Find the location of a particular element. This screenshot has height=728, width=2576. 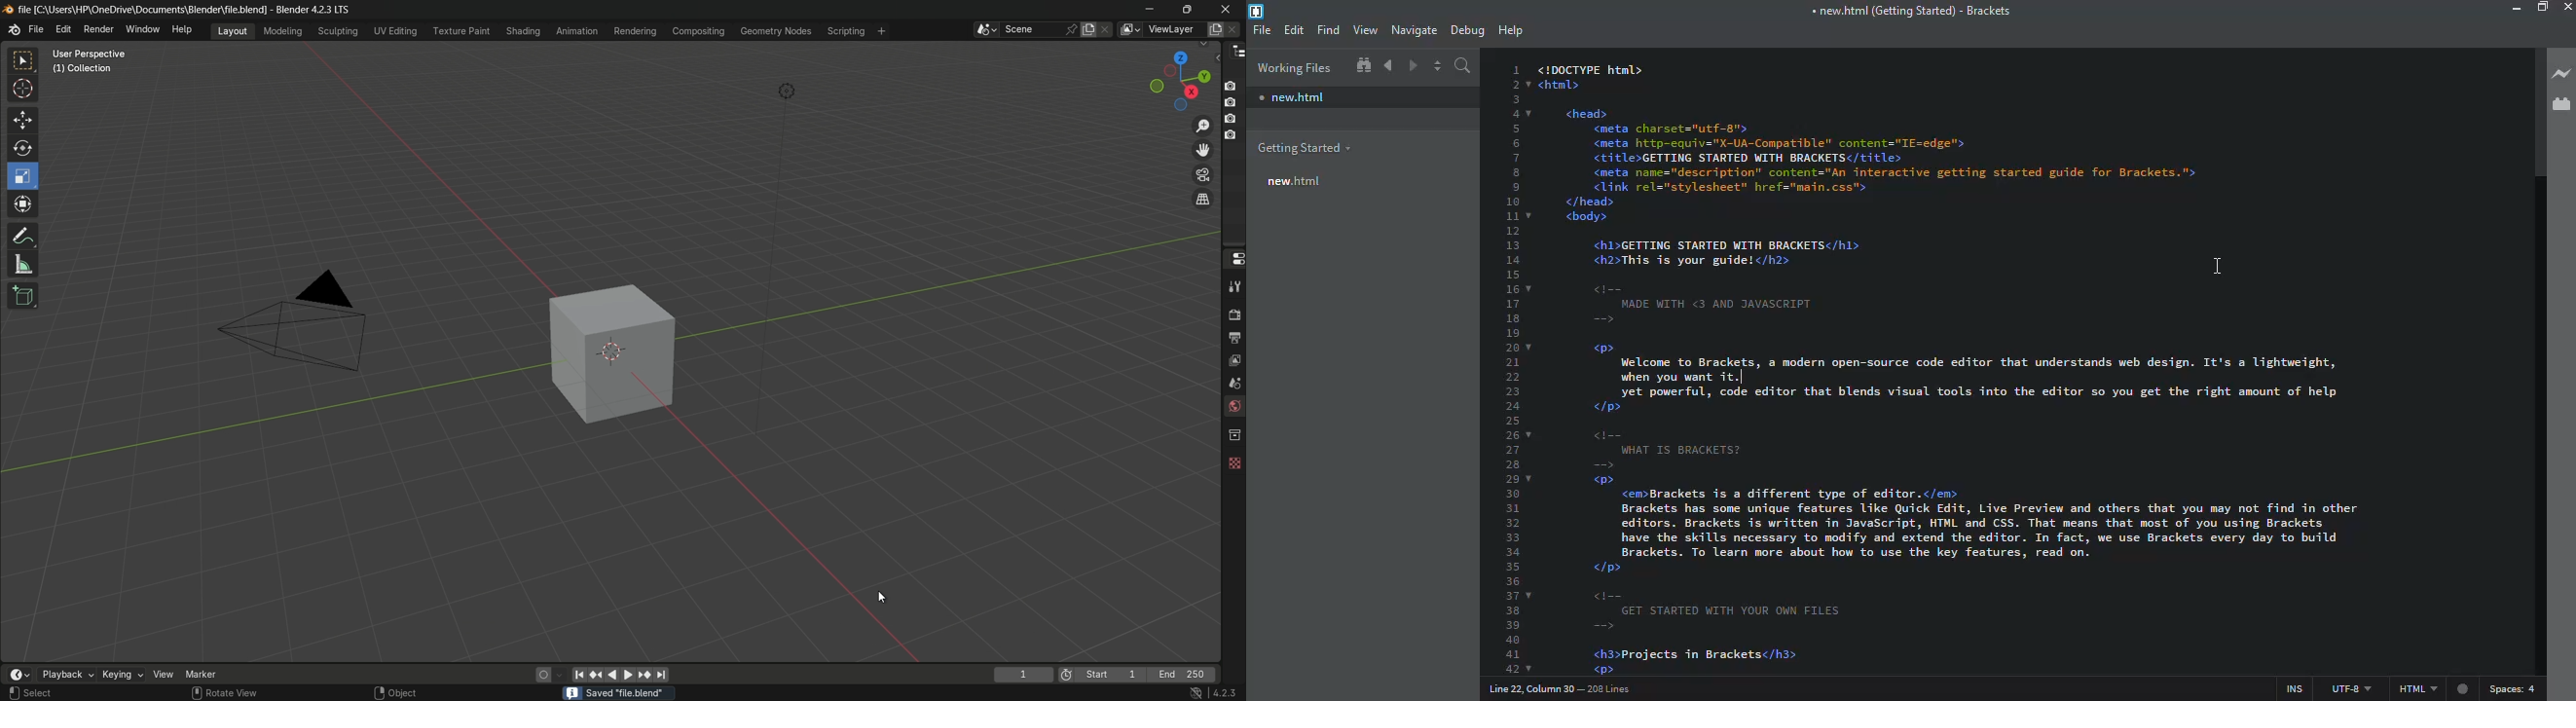

render menu is located at coordinates (99, 28).